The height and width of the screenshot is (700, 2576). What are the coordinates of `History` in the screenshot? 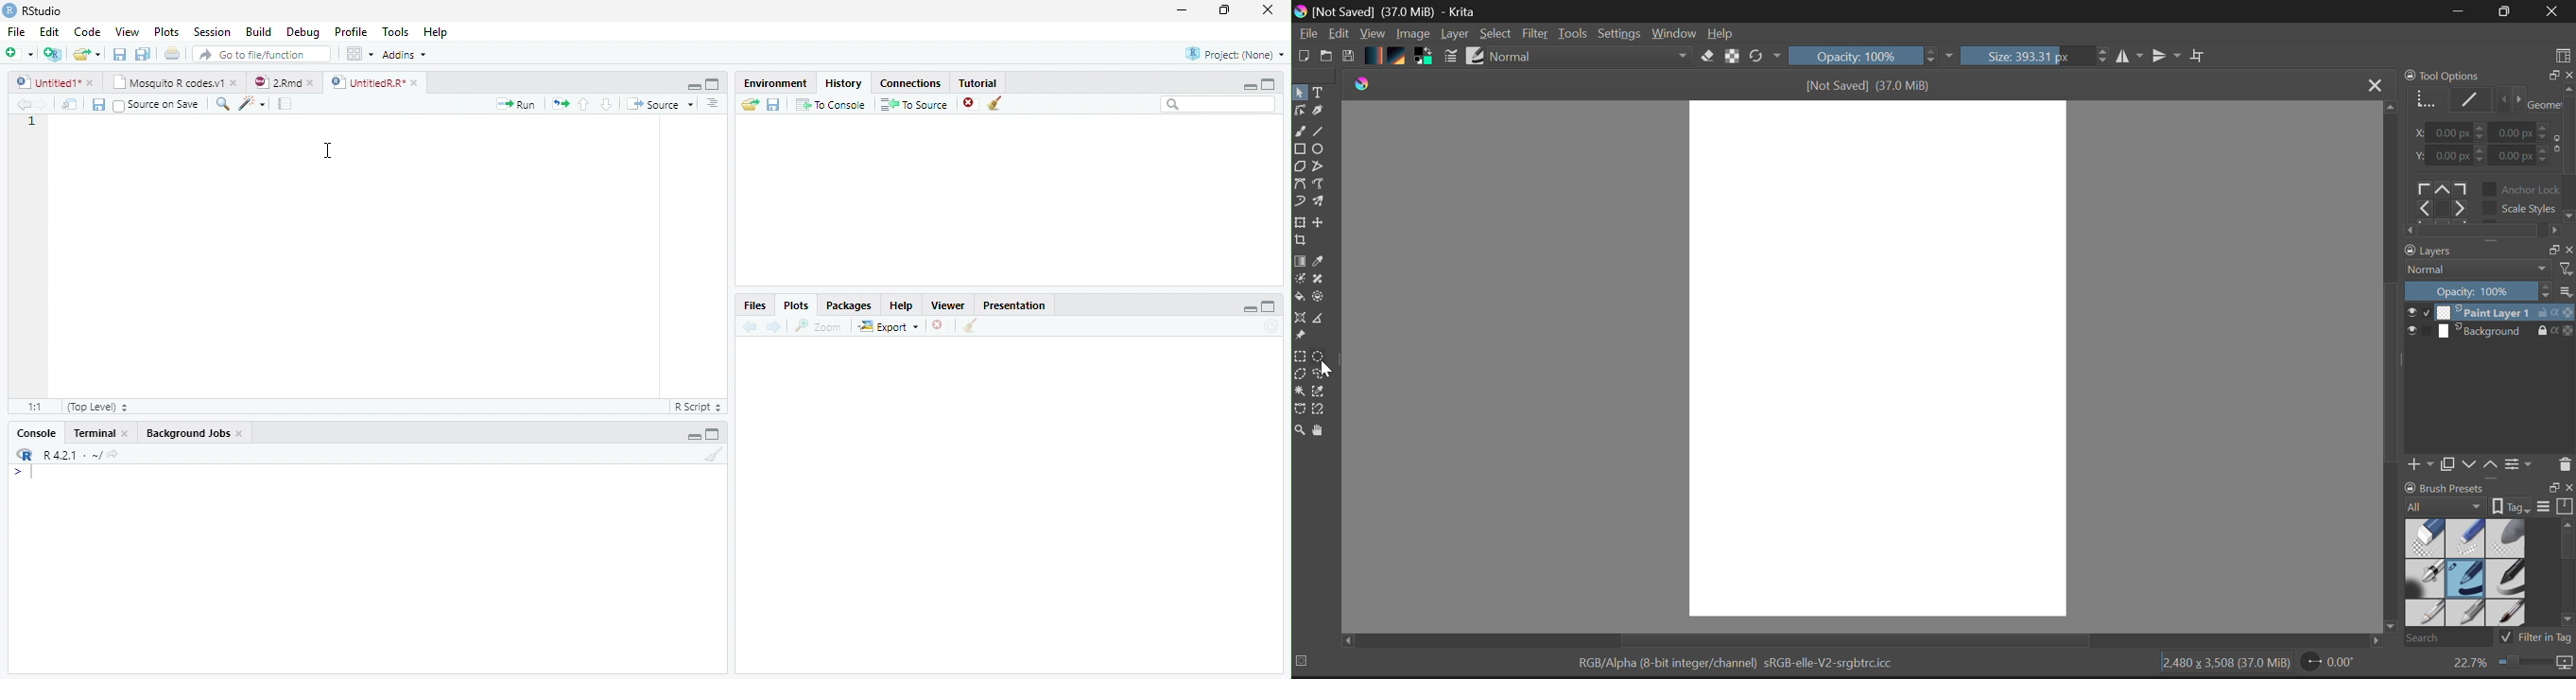 It's located at (844, 83).